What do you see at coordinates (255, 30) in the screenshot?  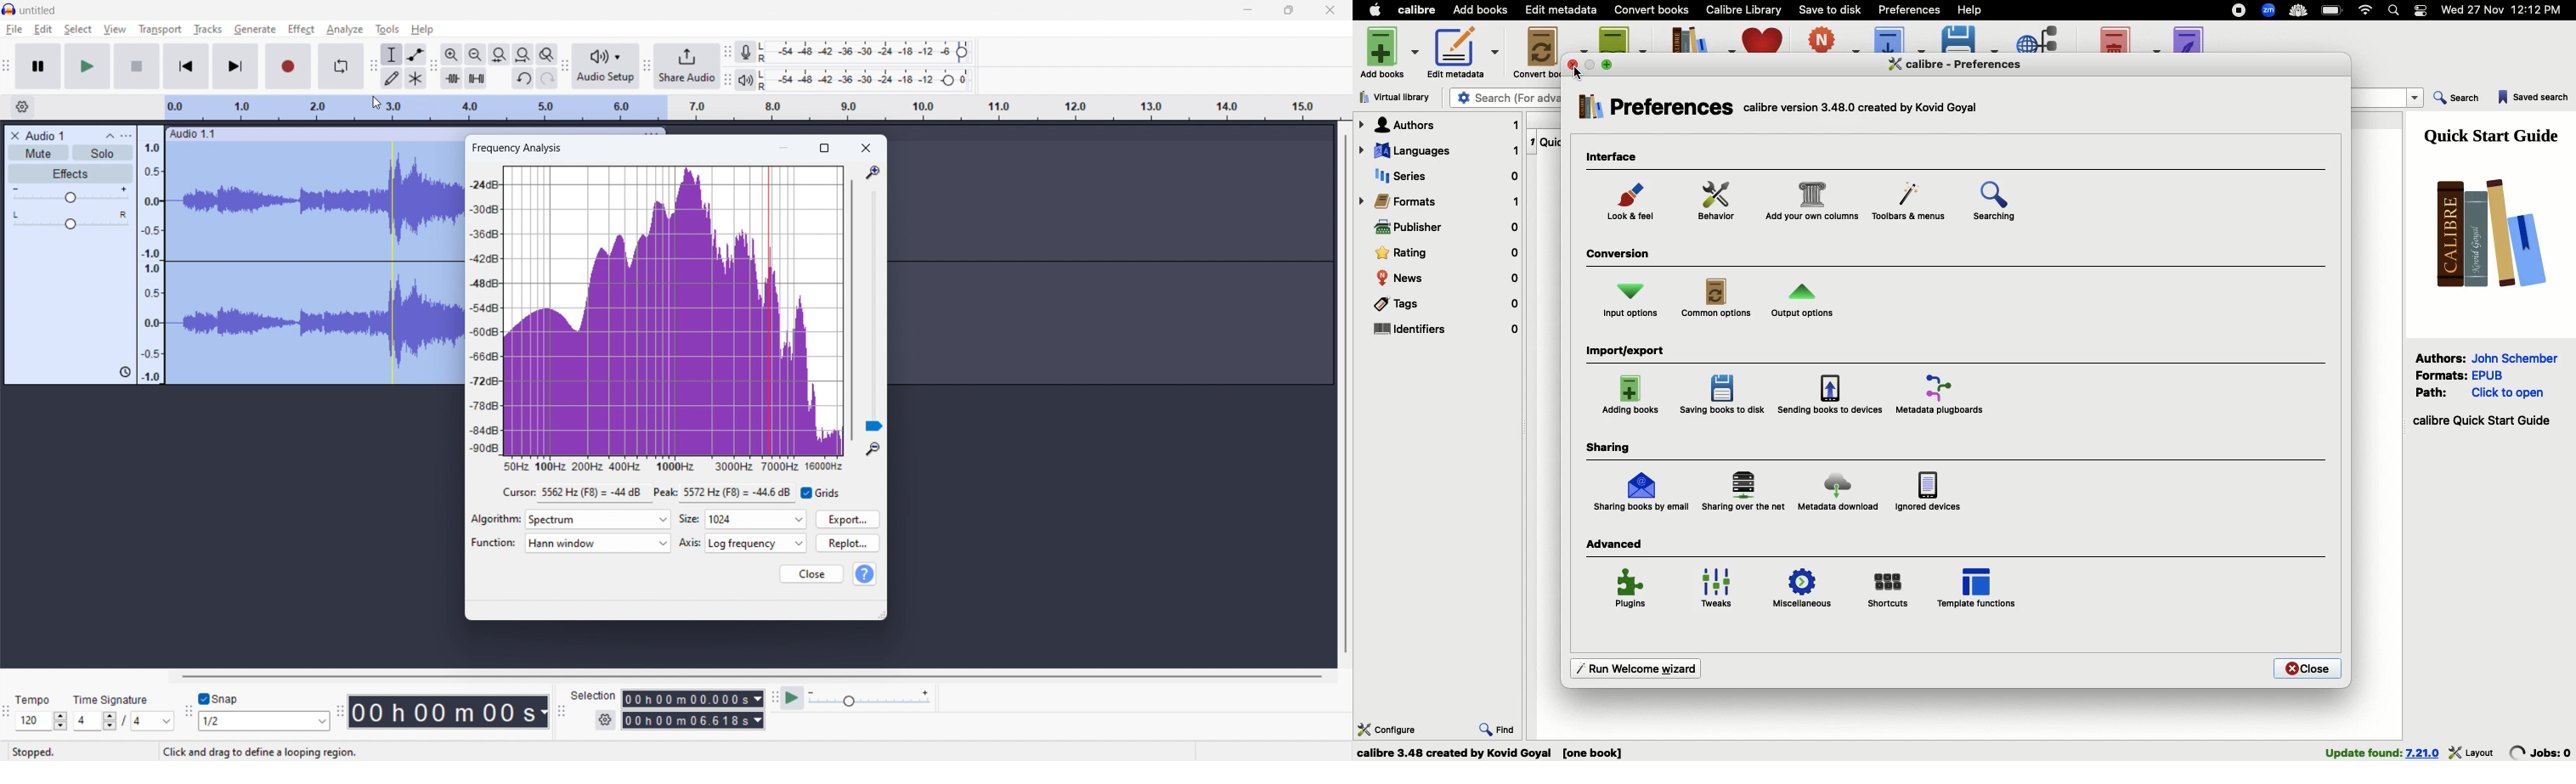 I see `generate` at bounding box center [255, 30].